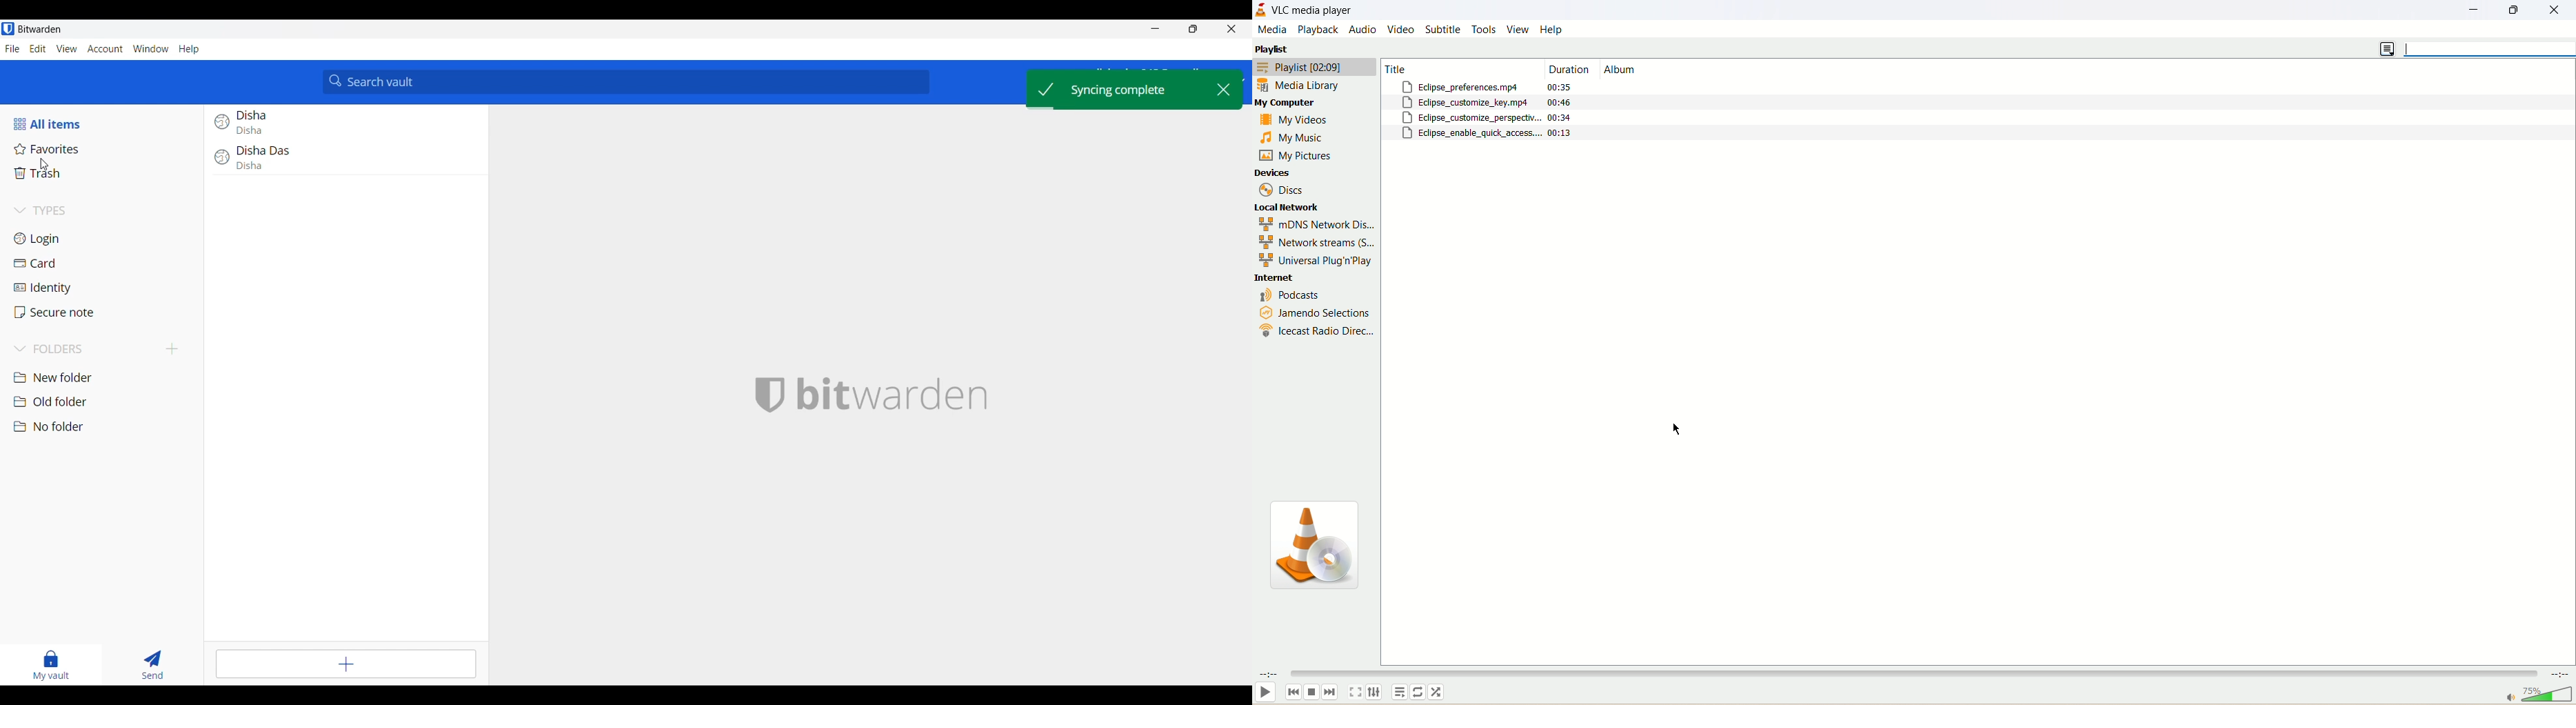  What do you see at coordinates (1156, 29) in the screenshot?
I see `Minimize` at bounding box center [1156, 29].